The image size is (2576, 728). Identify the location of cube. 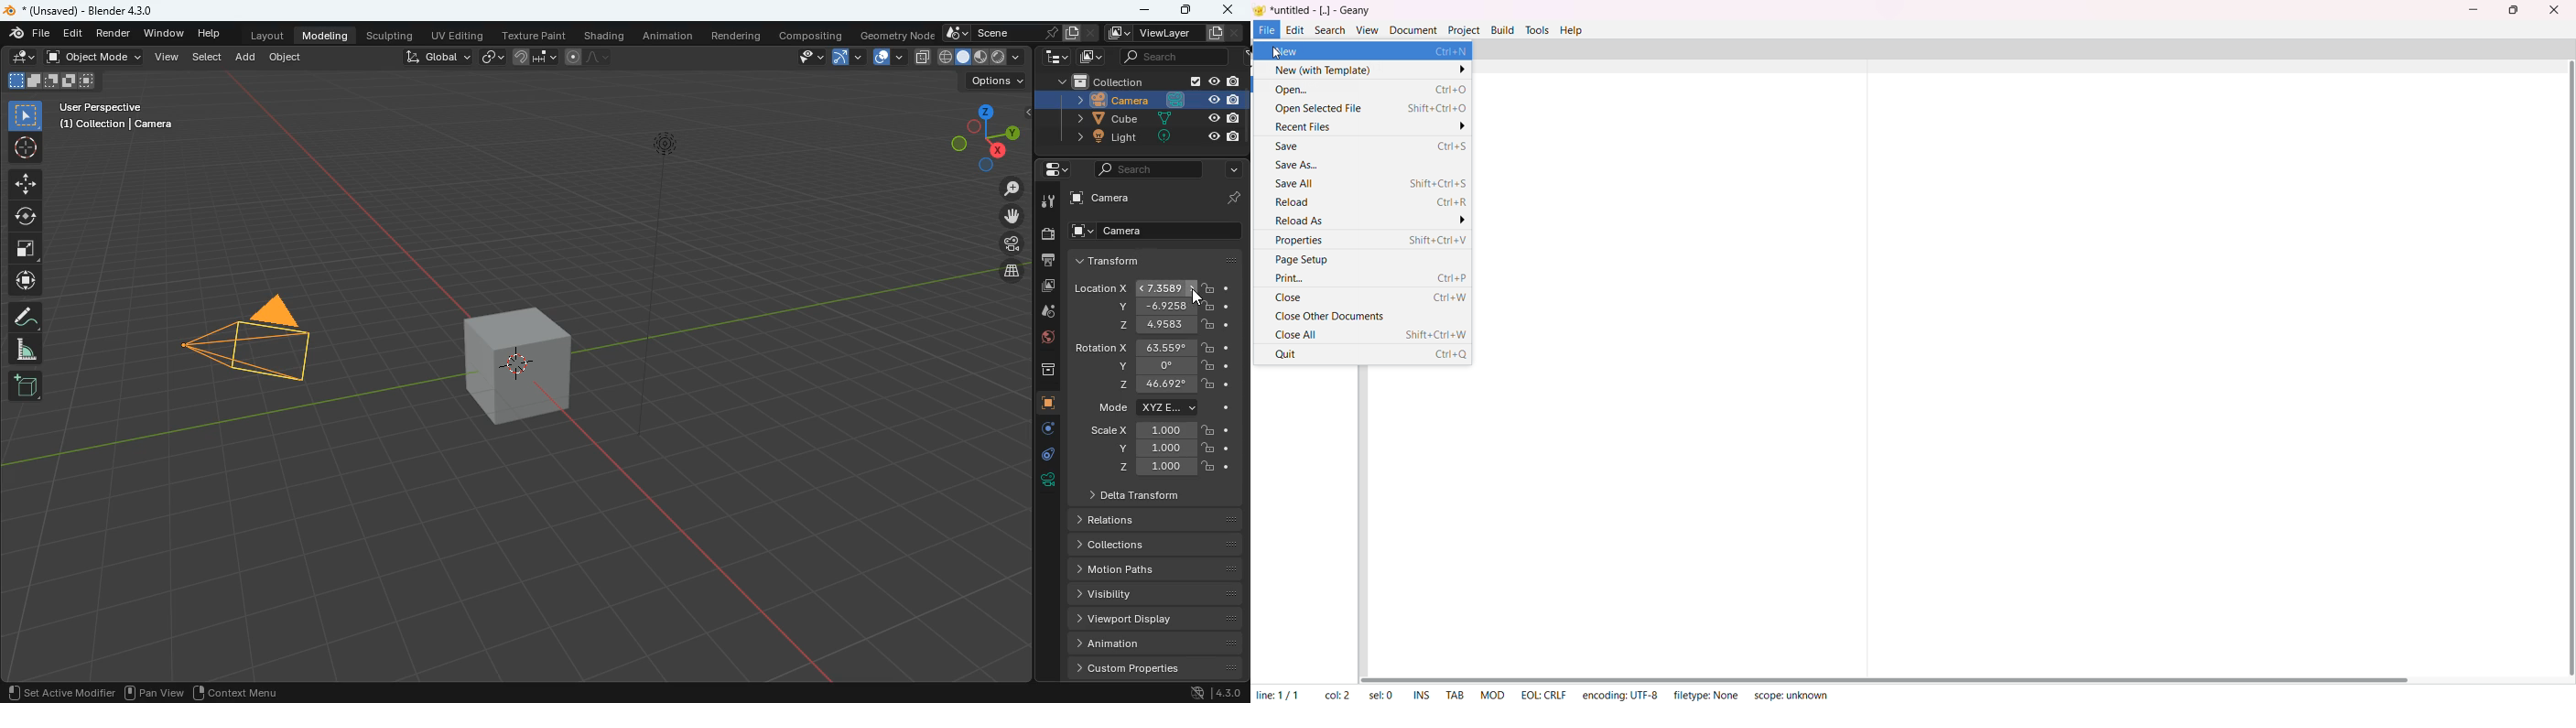
(1039, 402).